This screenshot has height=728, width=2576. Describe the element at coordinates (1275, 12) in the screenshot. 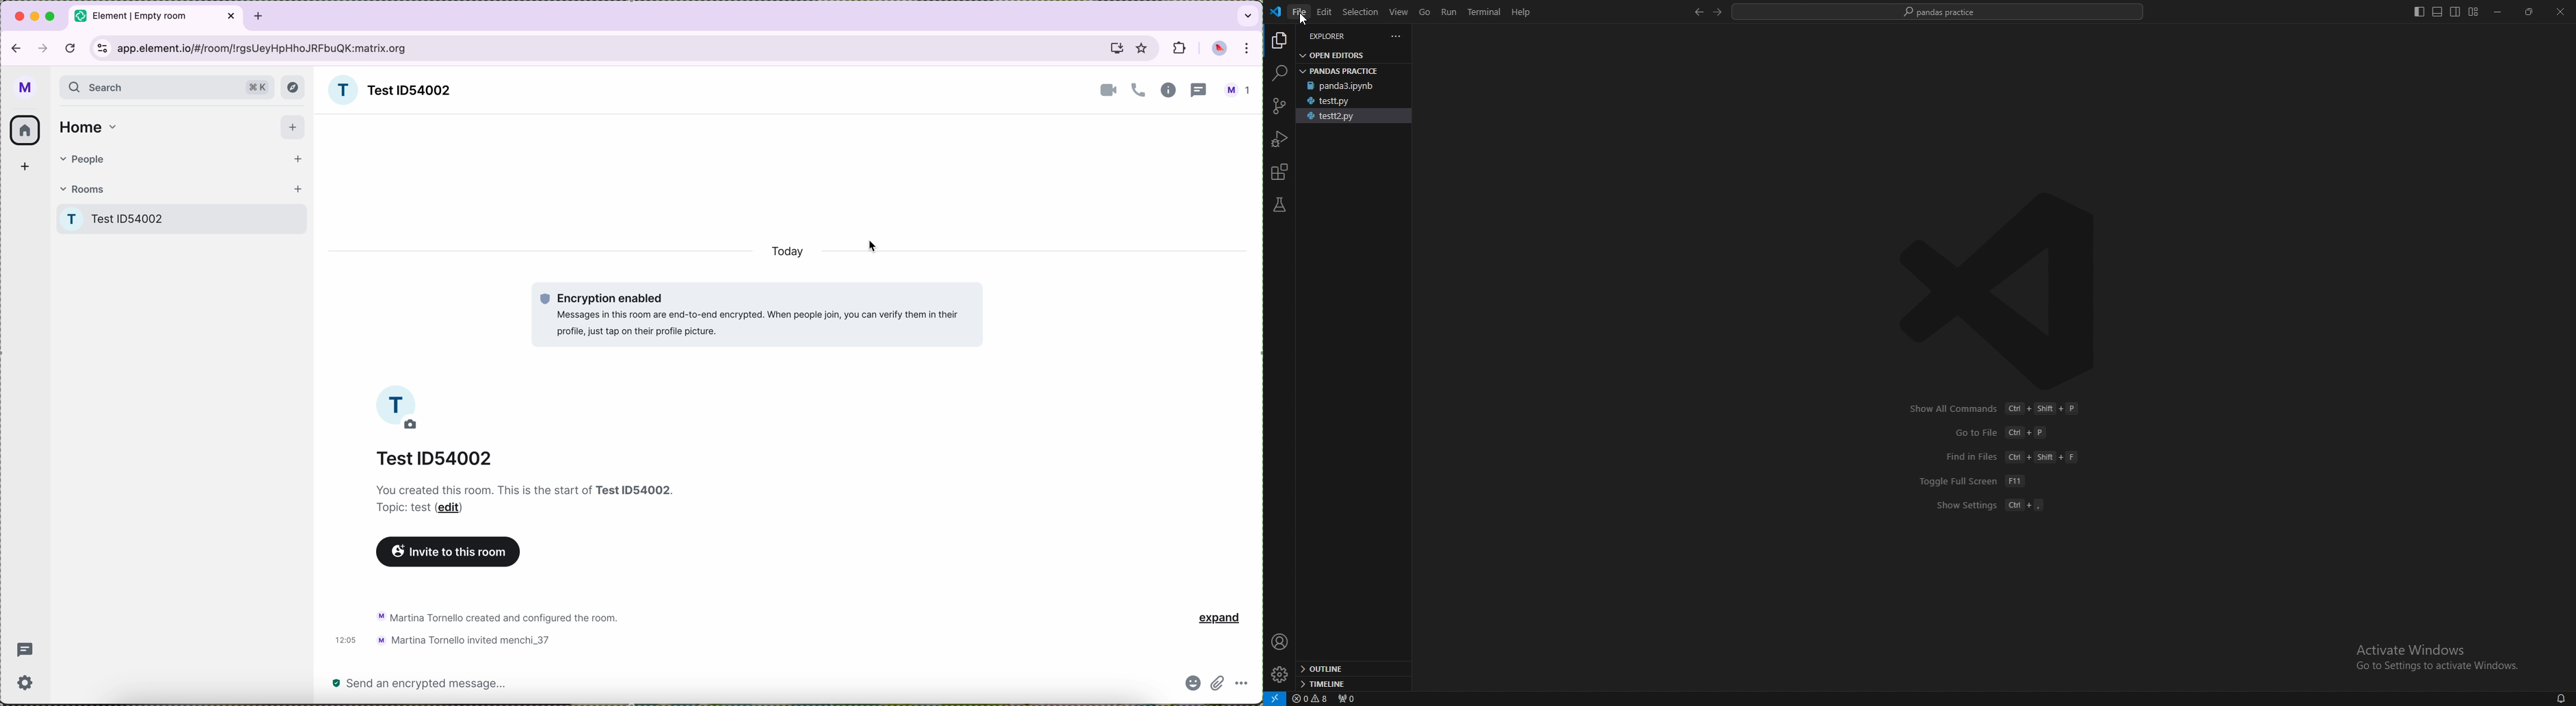

I see `vscode logo` at that location.